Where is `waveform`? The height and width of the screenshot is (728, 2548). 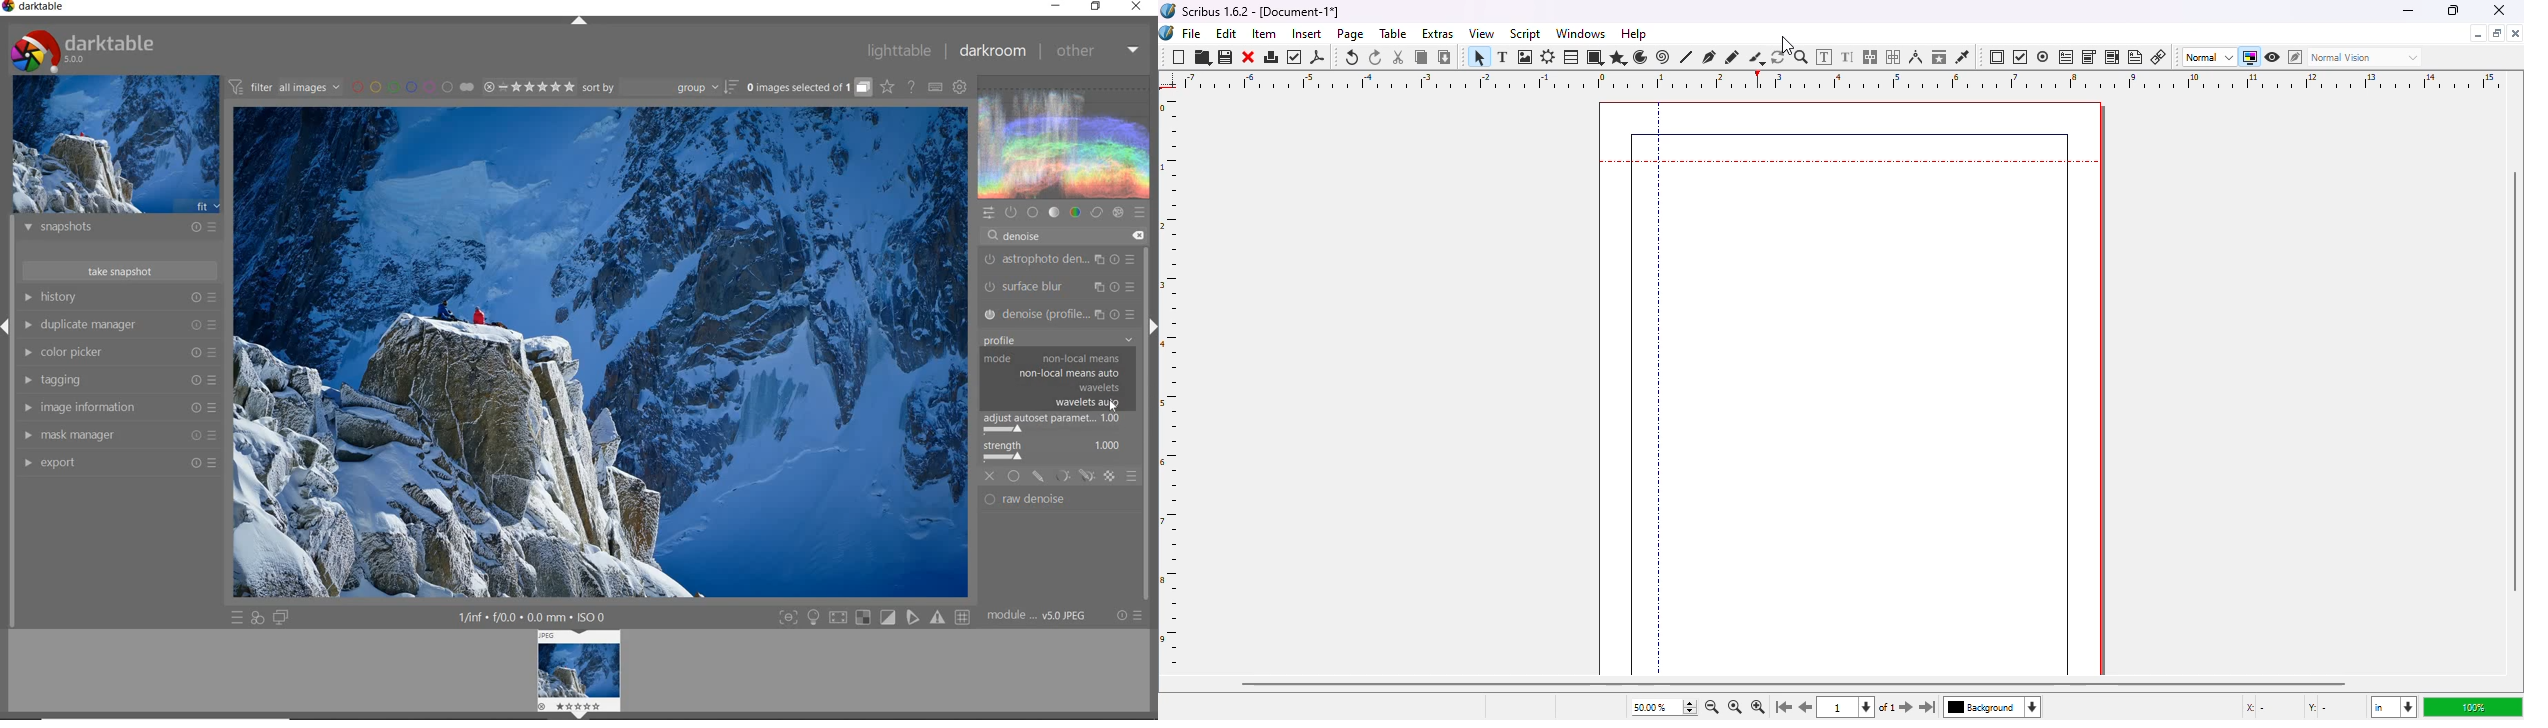
waveform is located at coordinates (1066, 136).